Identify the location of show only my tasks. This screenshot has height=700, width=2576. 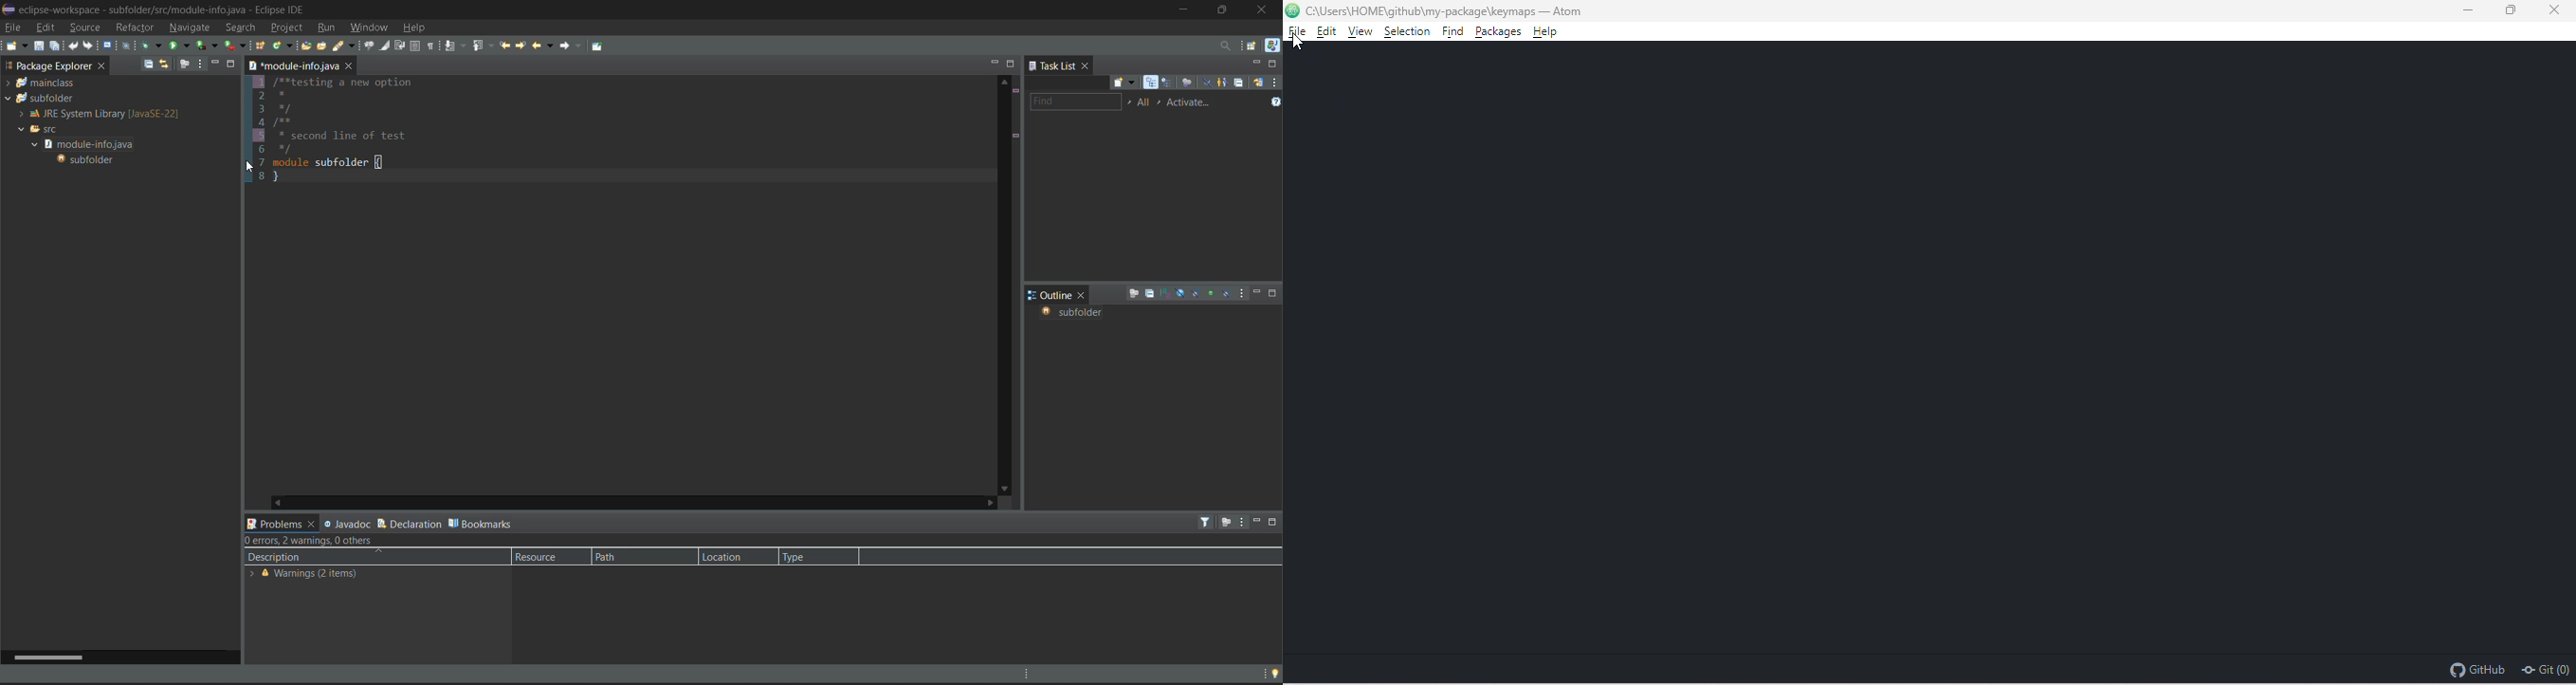
(1224, 82).